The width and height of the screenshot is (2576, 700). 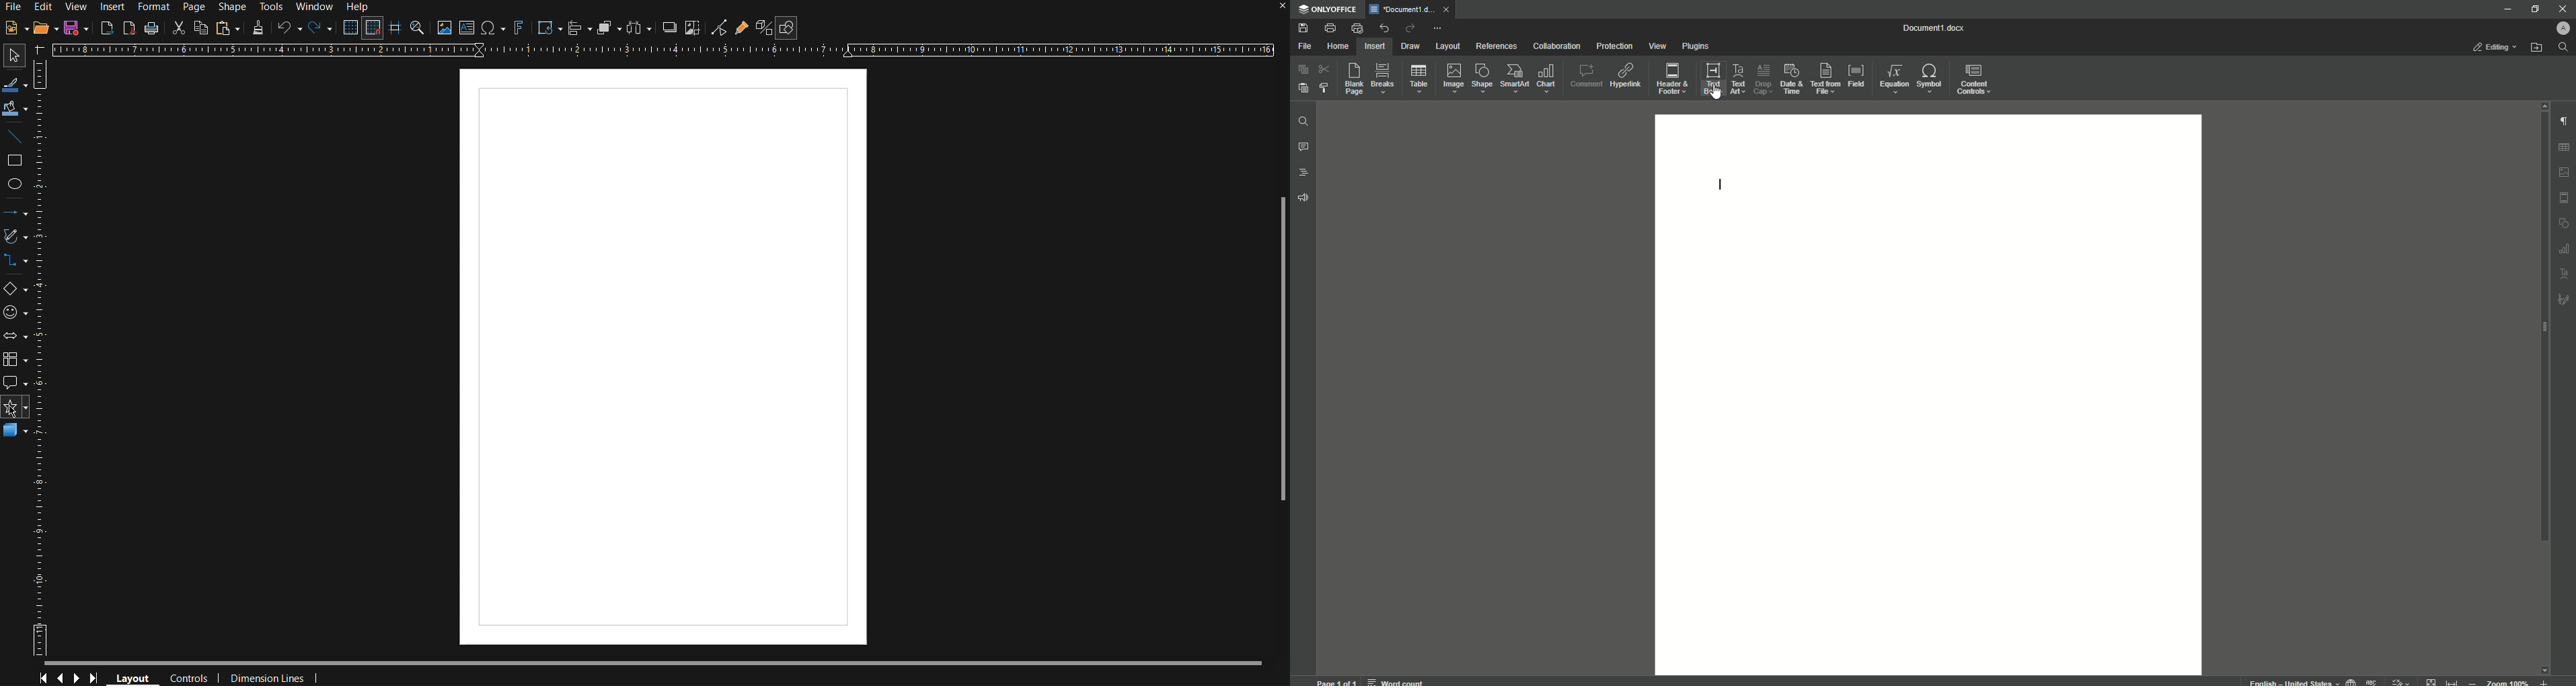 What do you see at coordinates (467, 29) in the screenshot?
I see `Insert Wordbox` at bounding box center [467, 29].